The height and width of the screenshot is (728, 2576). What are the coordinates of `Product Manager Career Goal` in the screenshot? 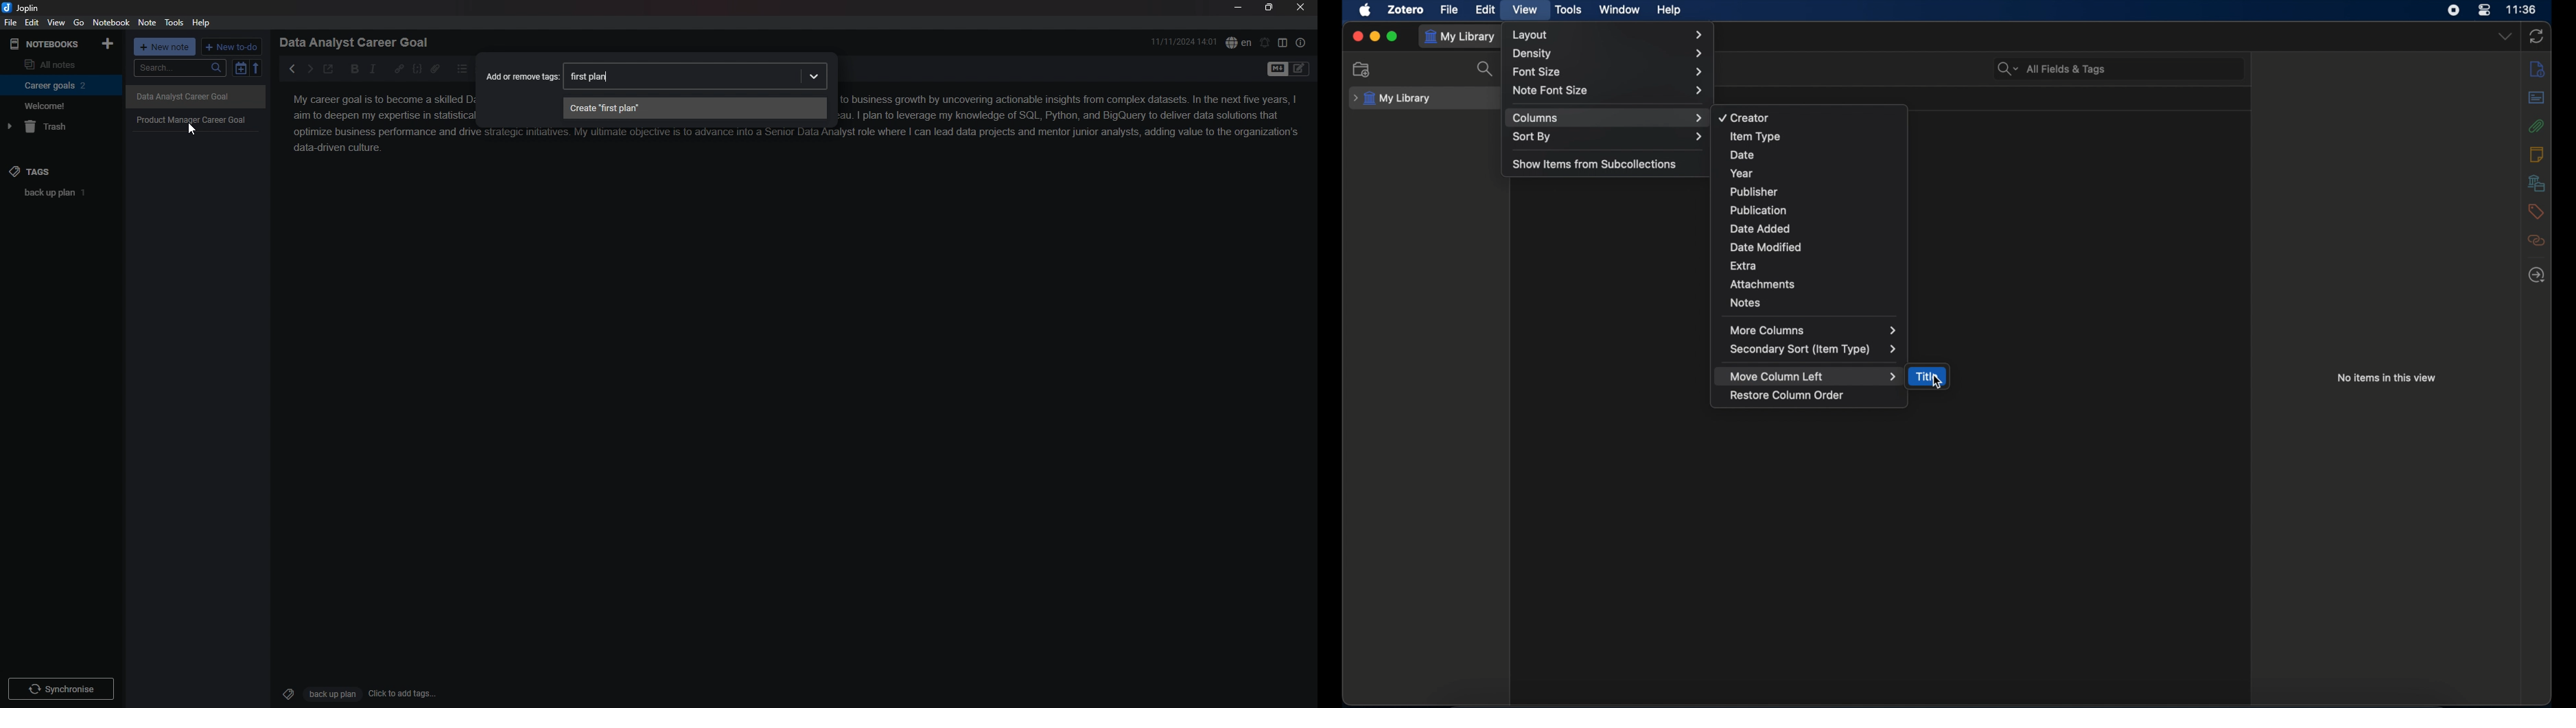 It's located at (199, 121).